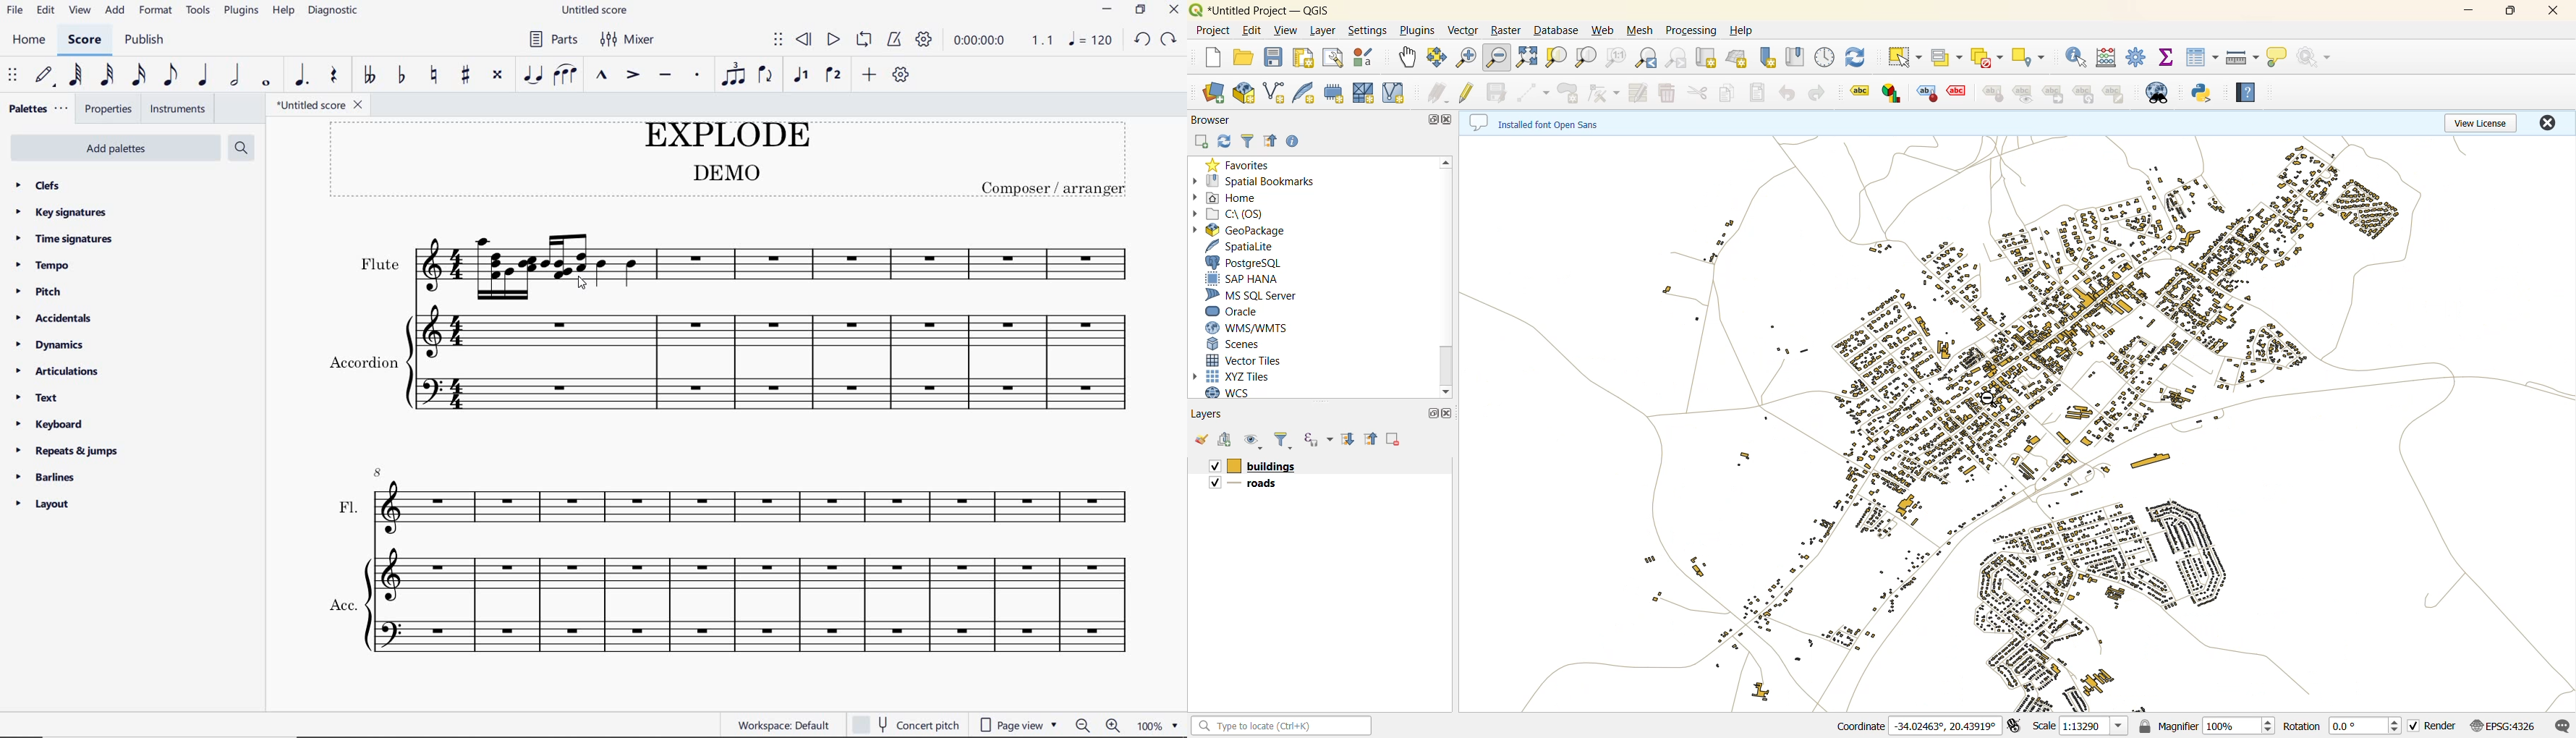 This screenshot has height=756, width=2576. I want to click on file name, so click(595, 11).